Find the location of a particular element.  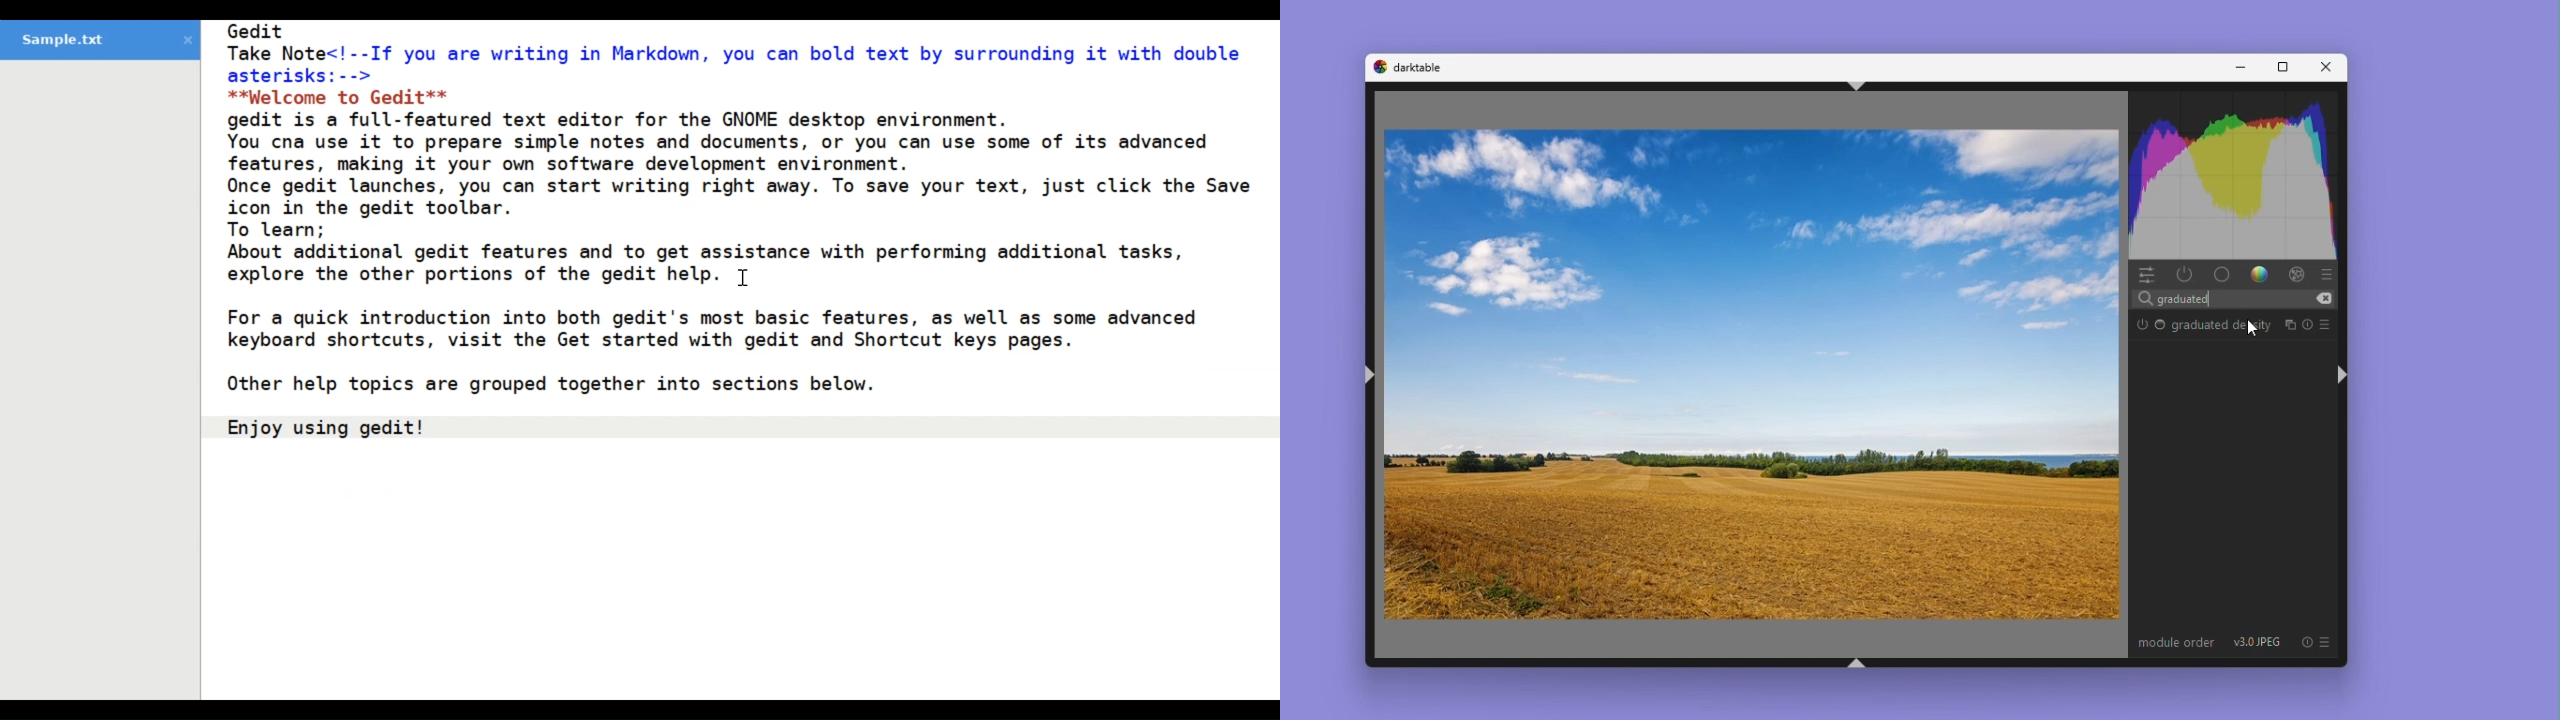

Quick access is located at coordinates (2146, 274).